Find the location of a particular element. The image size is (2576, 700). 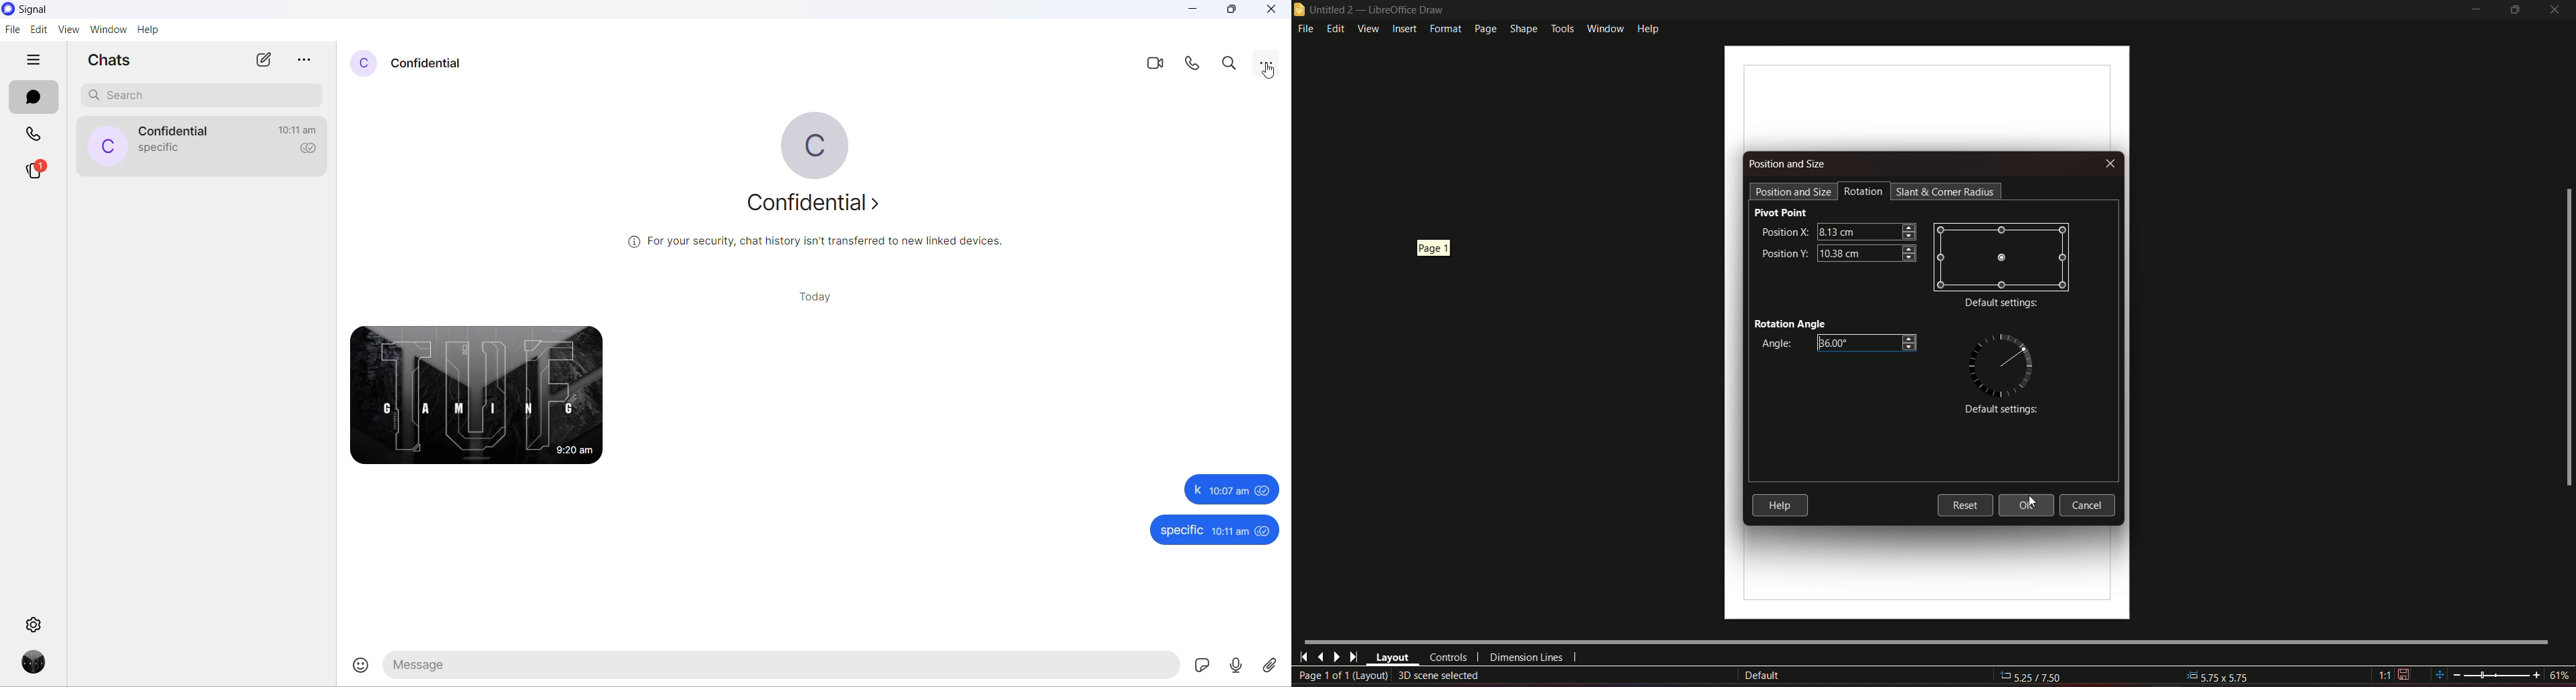

5.25/7.50 is located at coordinates (2039, 678).